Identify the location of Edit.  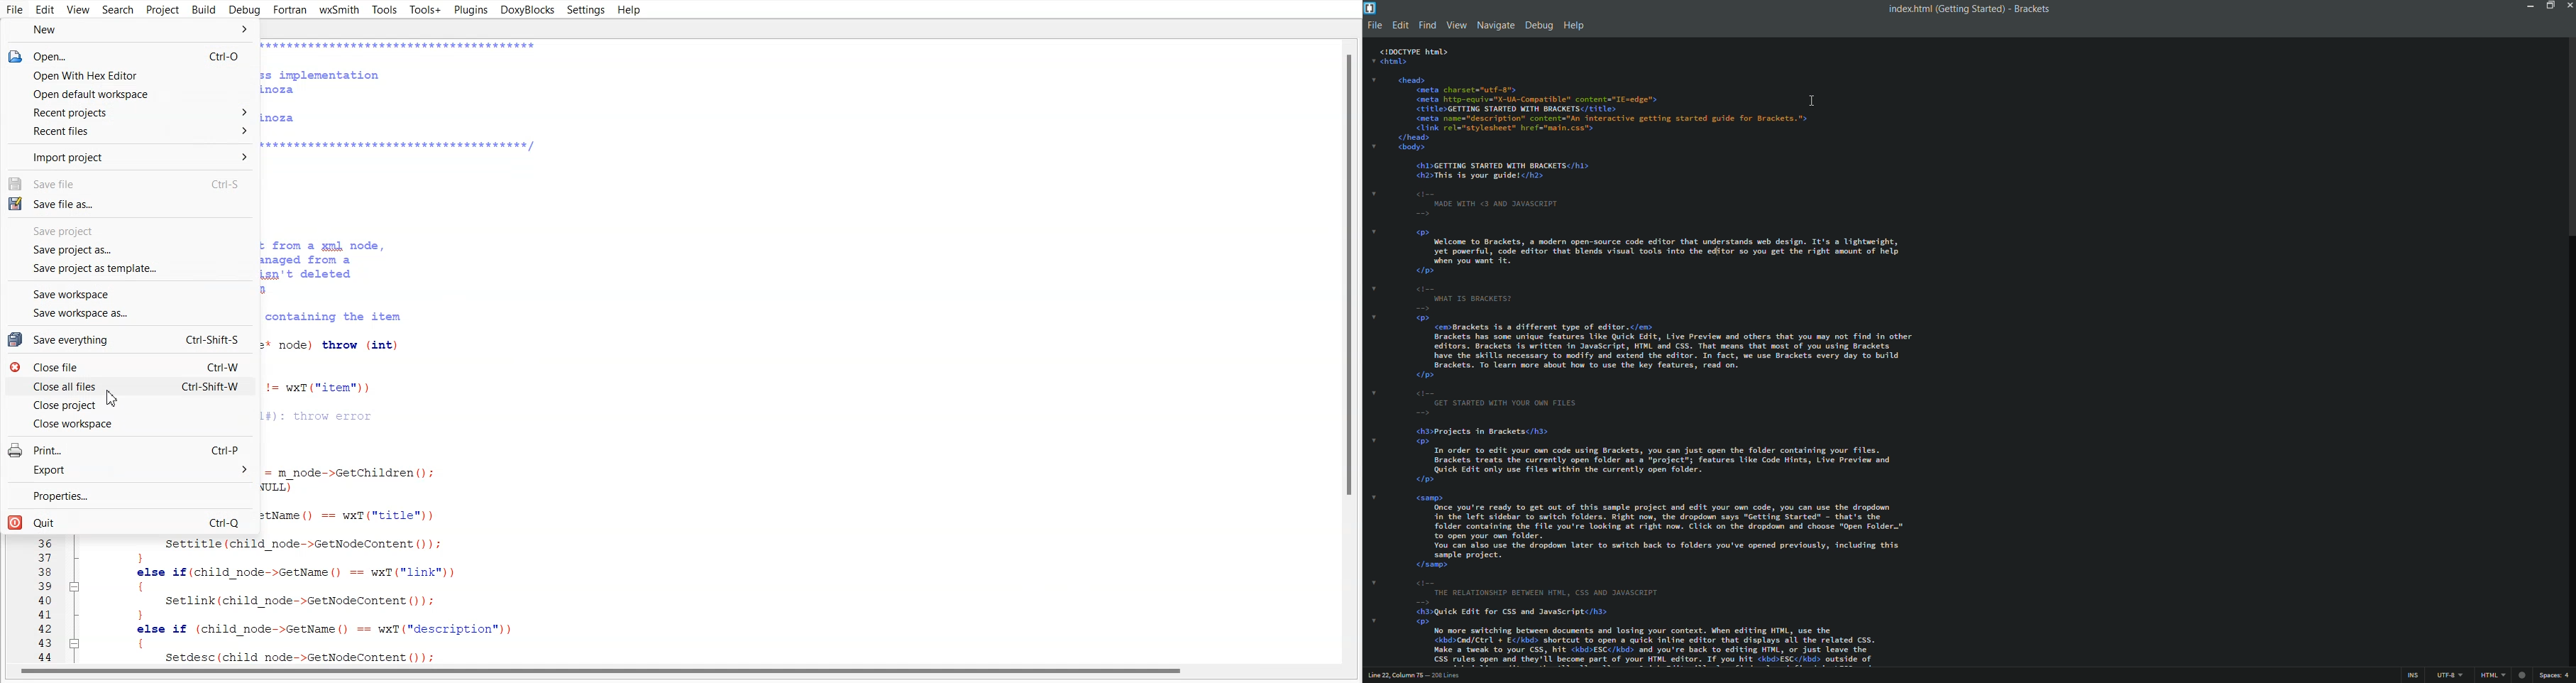
(45, 10).